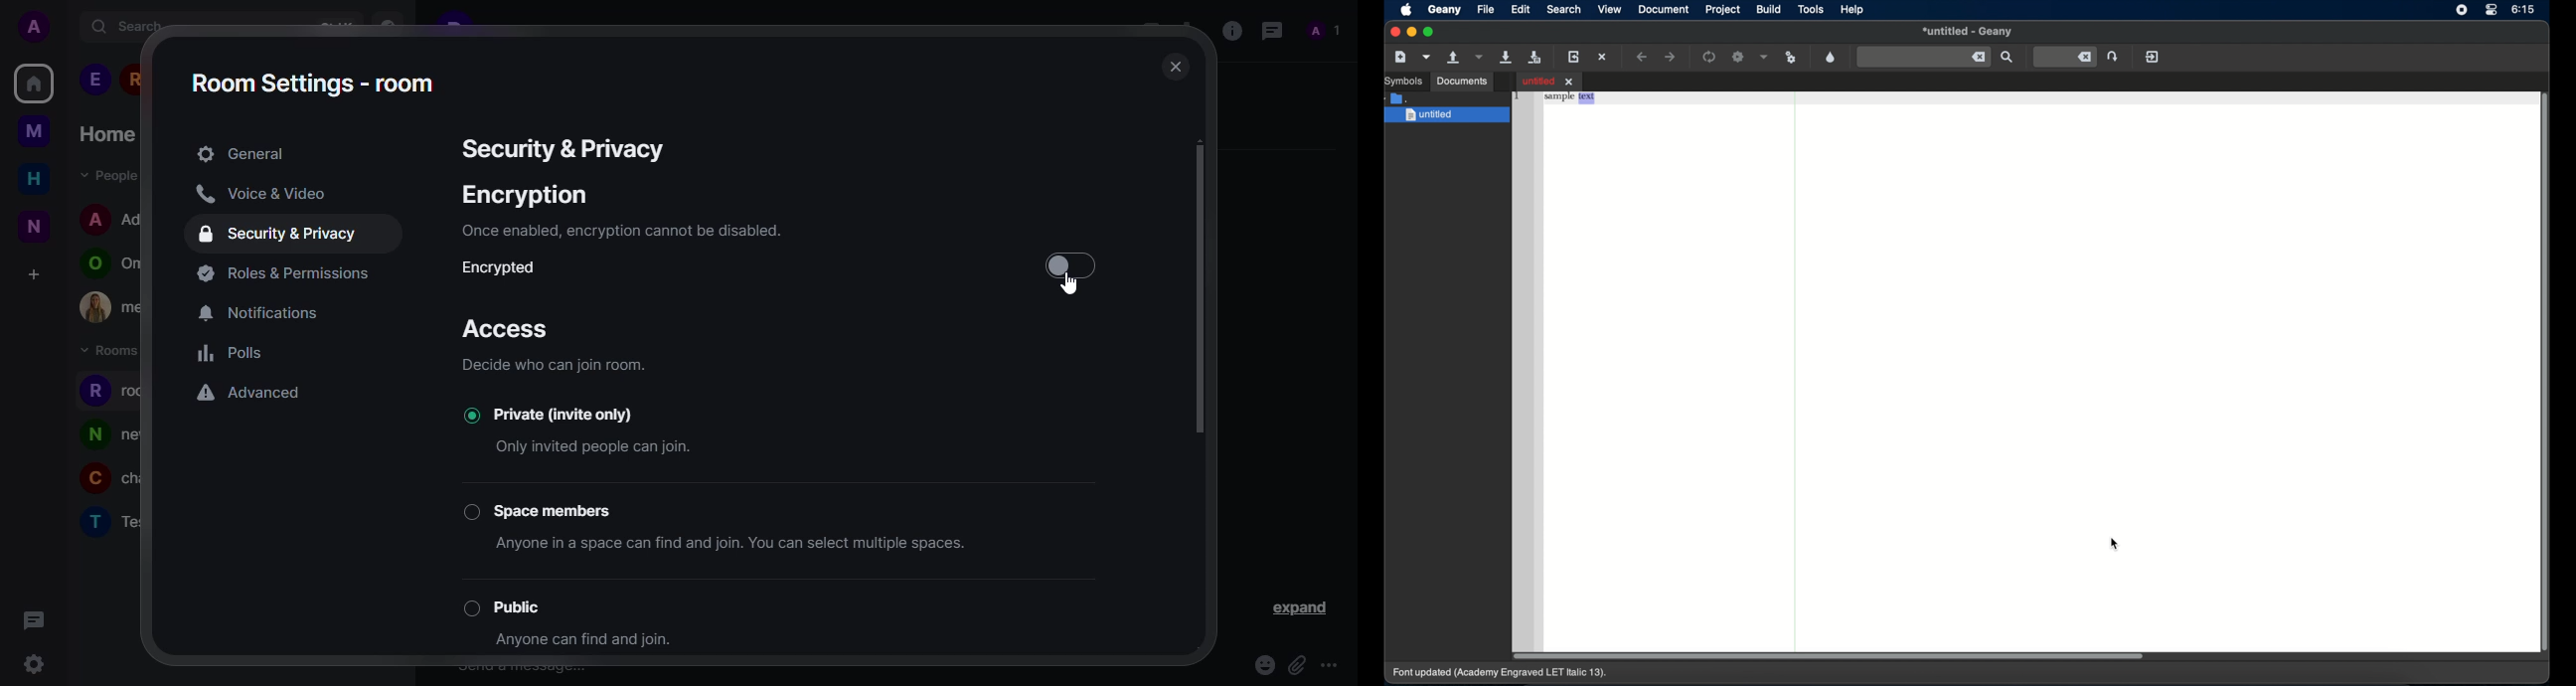  What do you see at coordinates (590, 641) in the screenshot?
I see `info- anyone can find and join` at bounding box center [590, 641].